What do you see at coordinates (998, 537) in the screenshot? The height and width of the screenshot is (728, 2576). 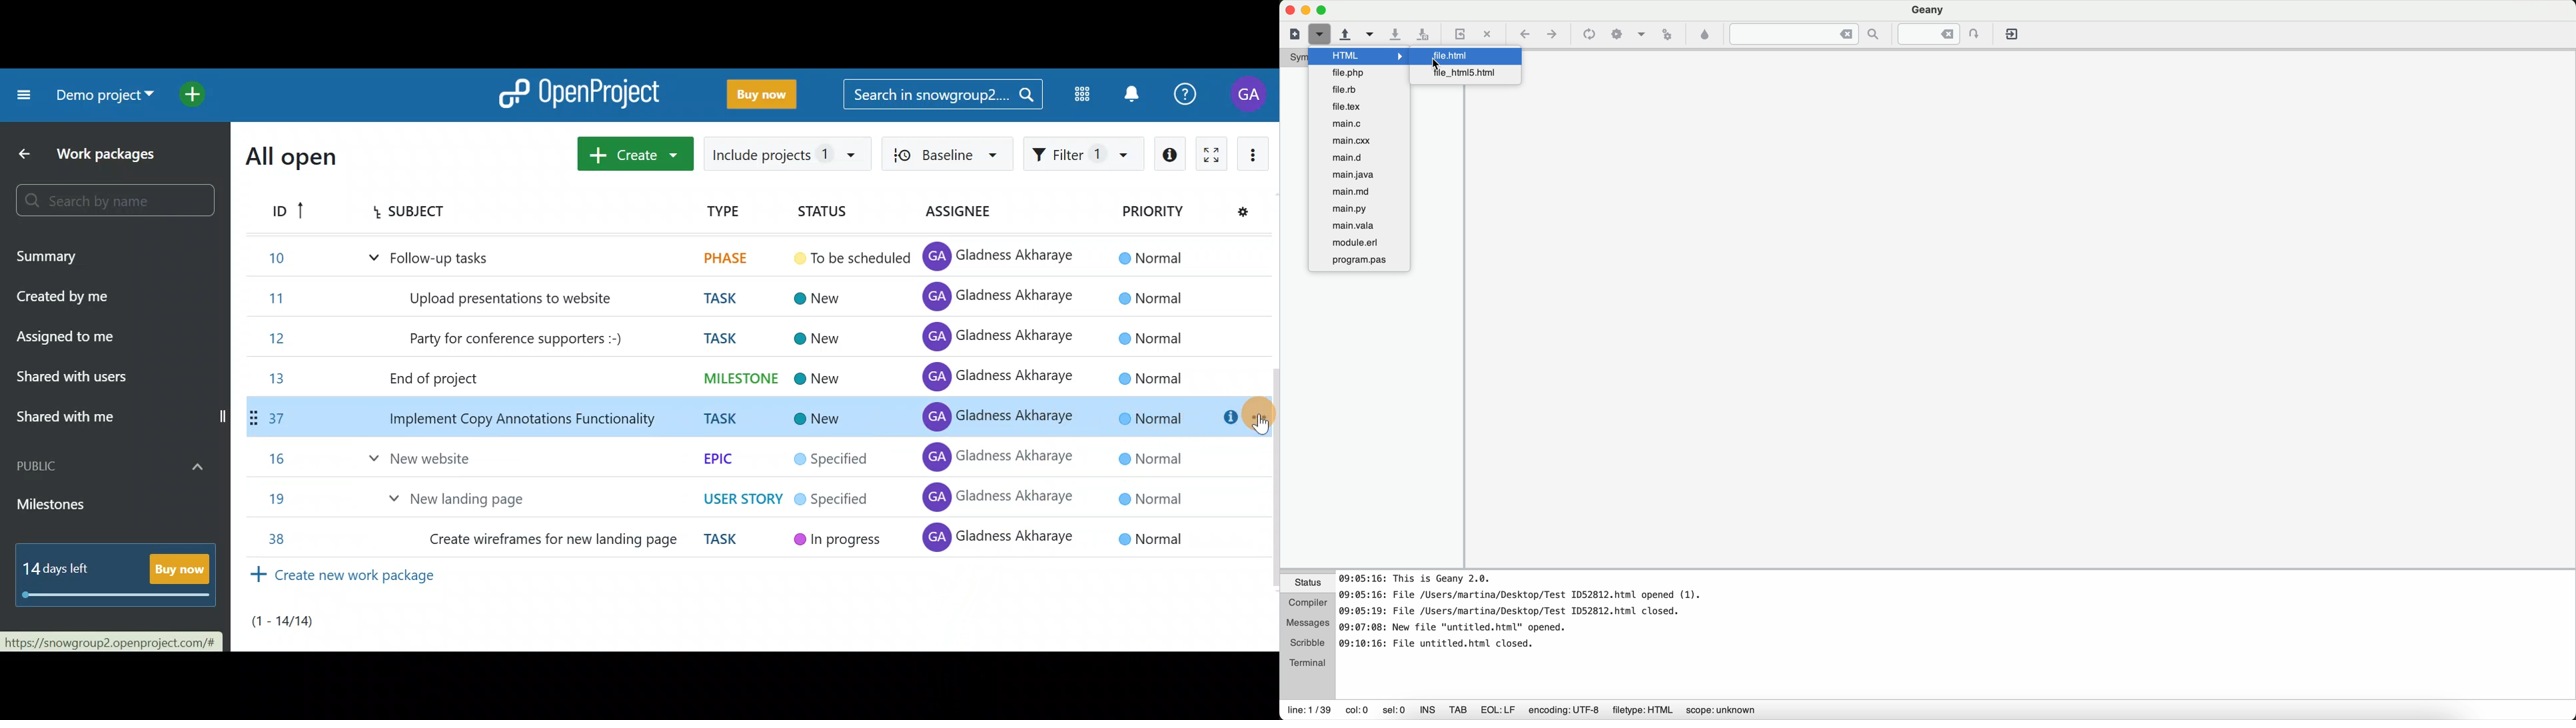 I see `GA Gladness Akharaye` at bounding box center [998, 537].